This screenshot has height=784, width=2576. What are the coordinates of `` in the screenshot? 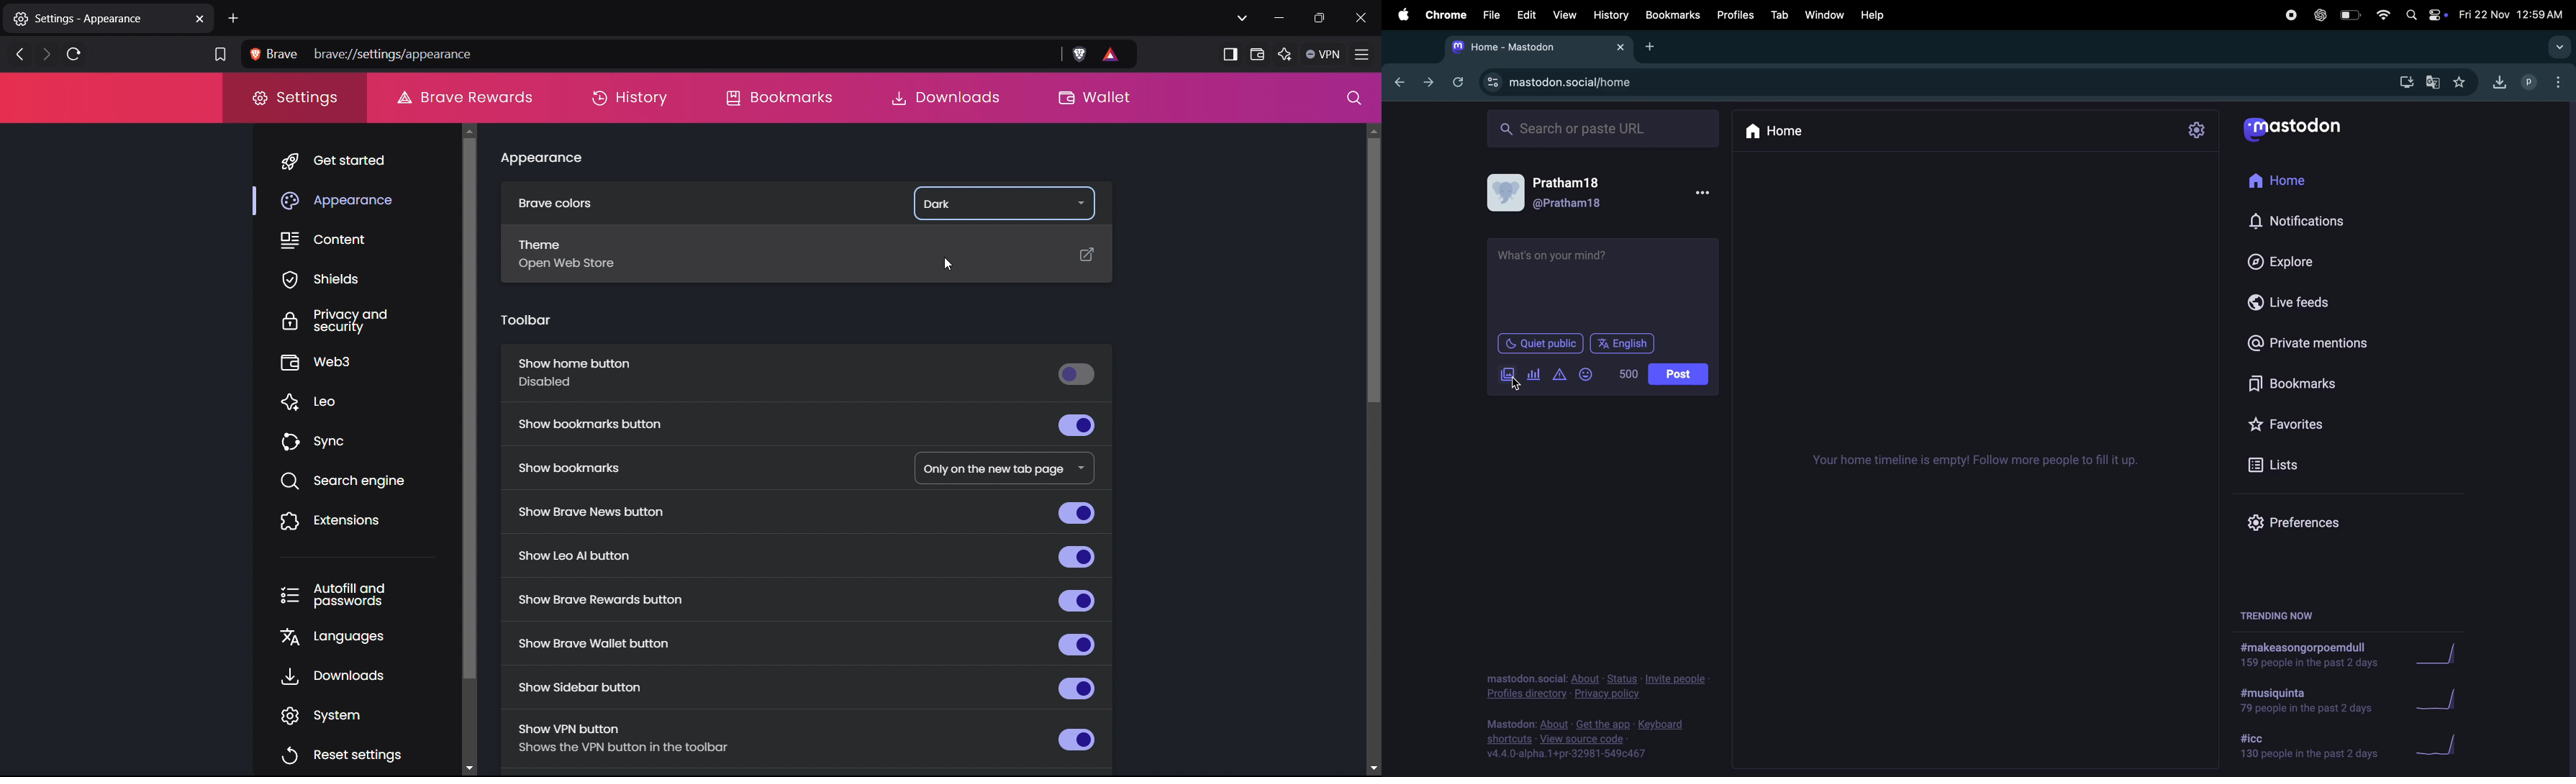 It's located at (1734, 17).